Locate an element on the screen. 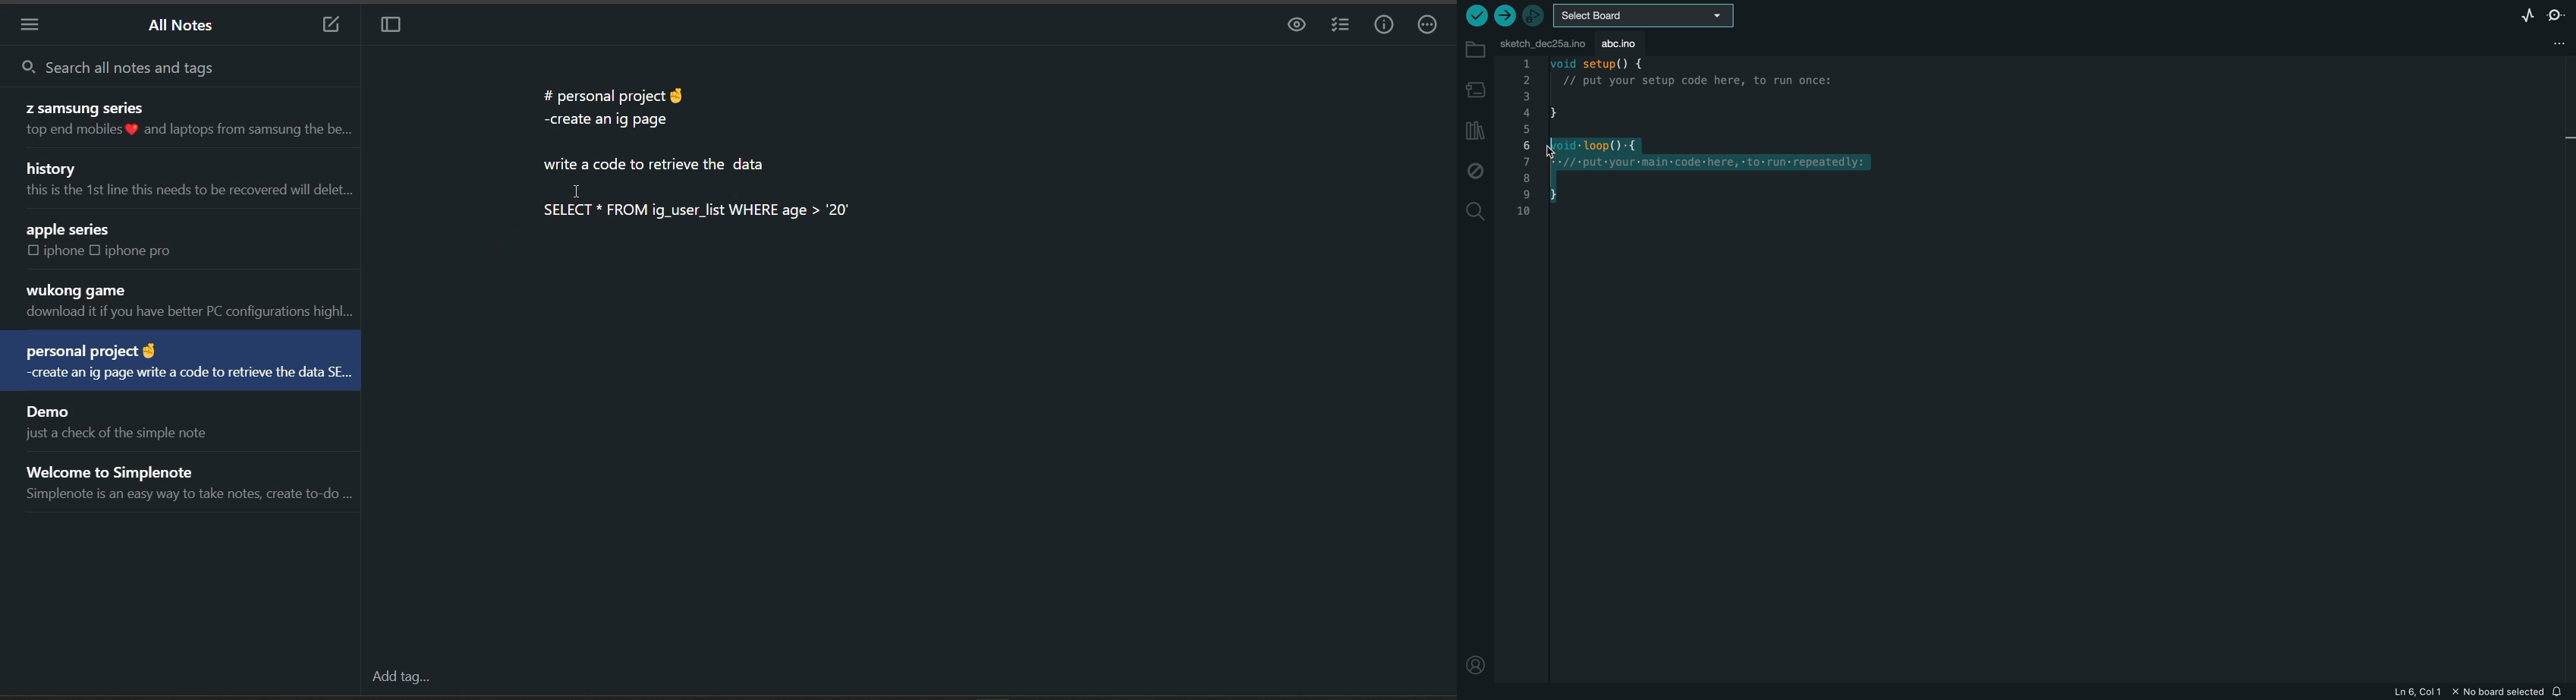 The width and height of the screenshot is (2576, 700). note title  and preview is located at coordinates (176, 121).